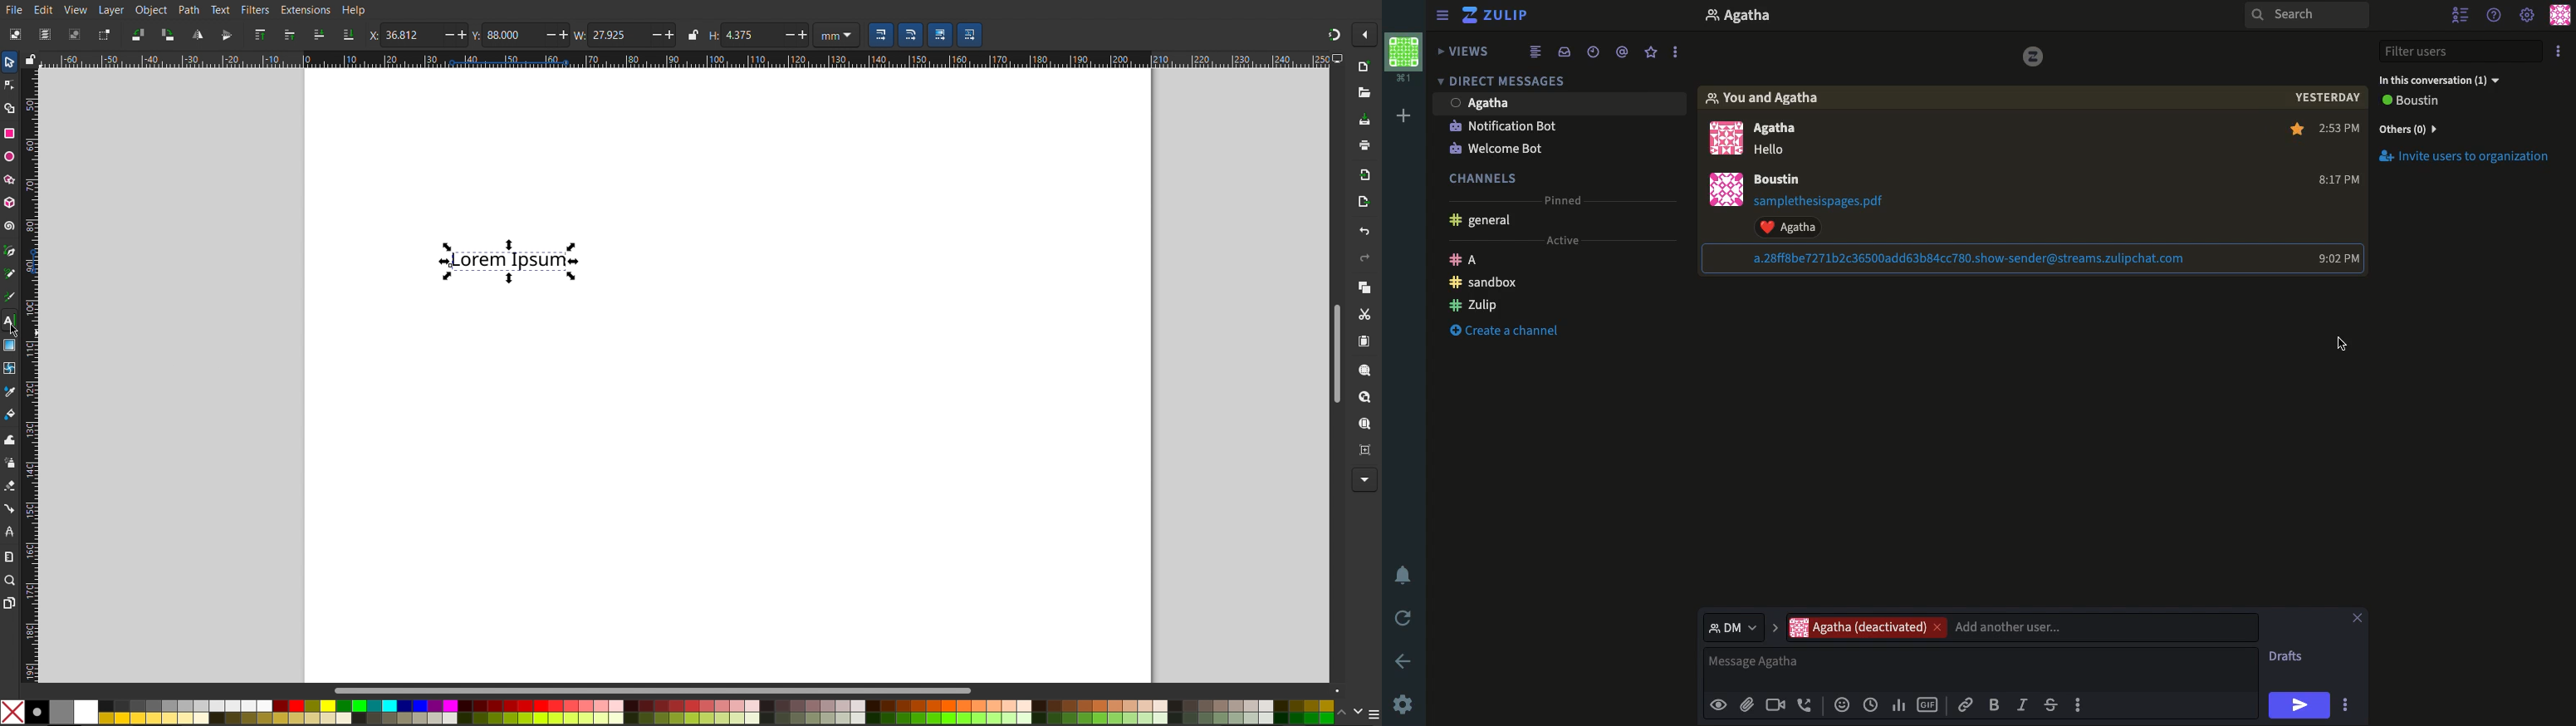 The width and height of the screenshot is (2576, 728). Describe the element at coordinates (1856, 627) in the screenshot. I see `agatha` at that location.